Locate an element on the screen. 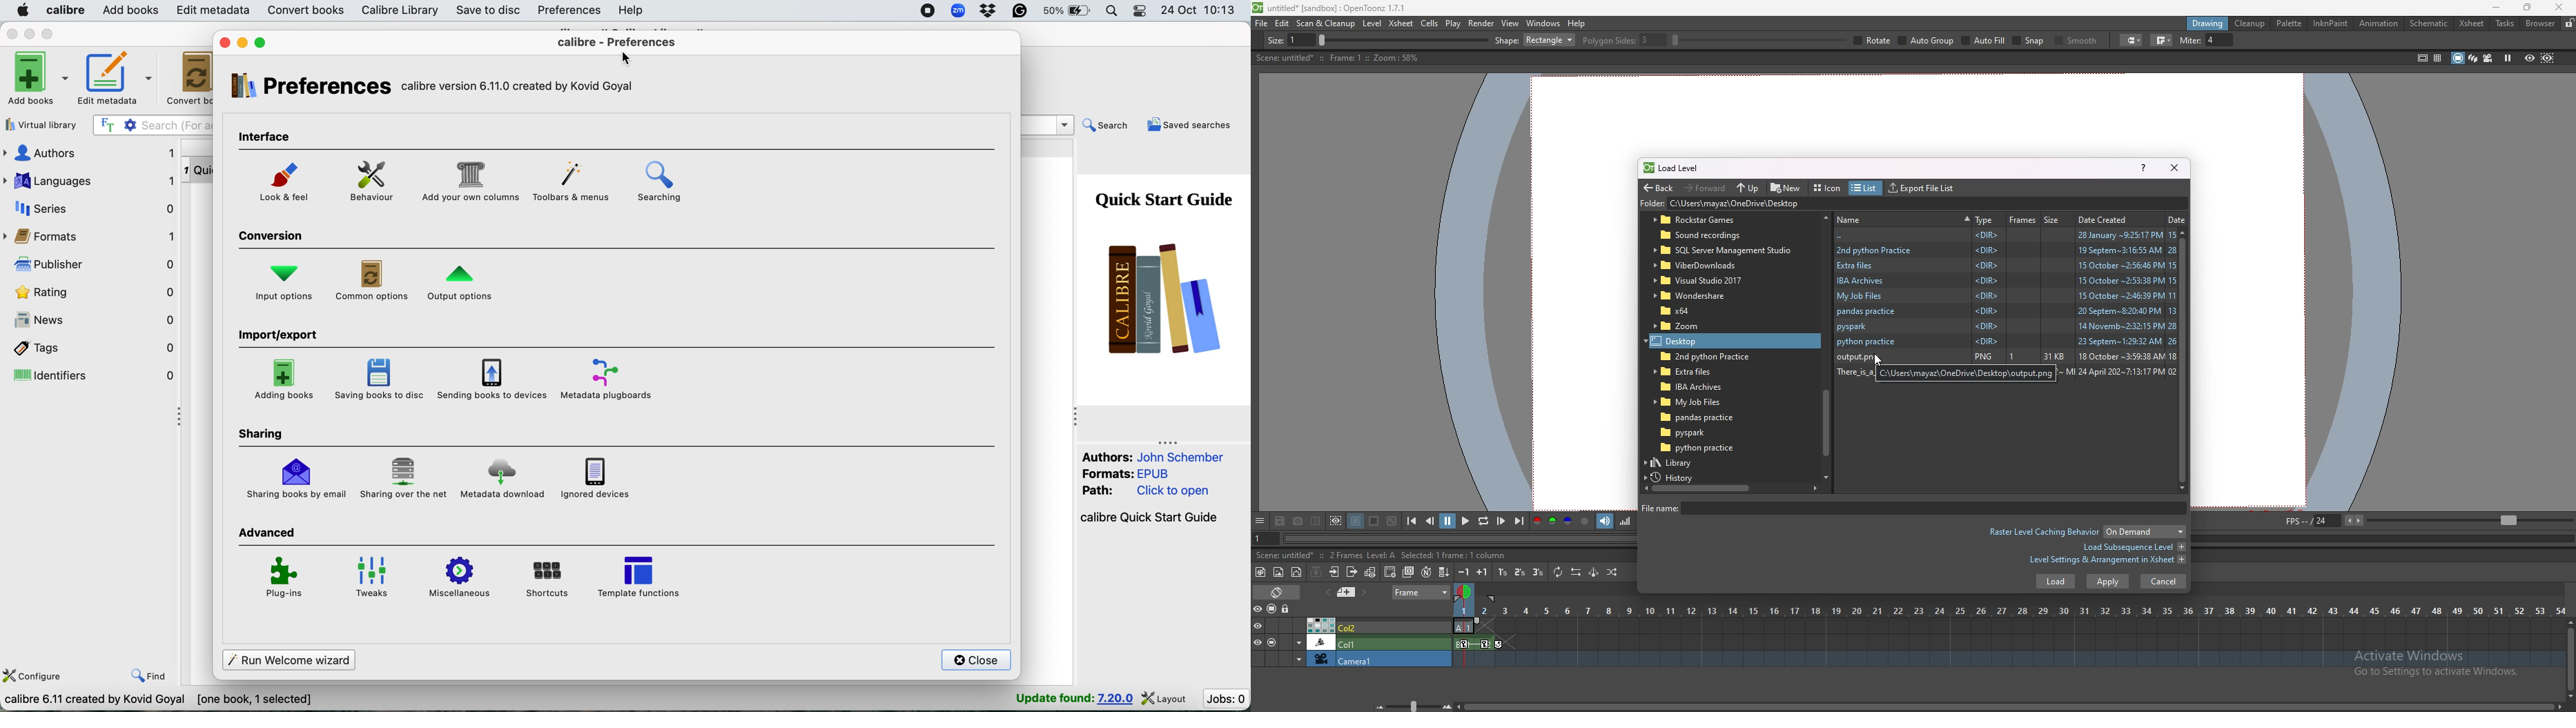  previous frame is located at coordinates (1431, 520).